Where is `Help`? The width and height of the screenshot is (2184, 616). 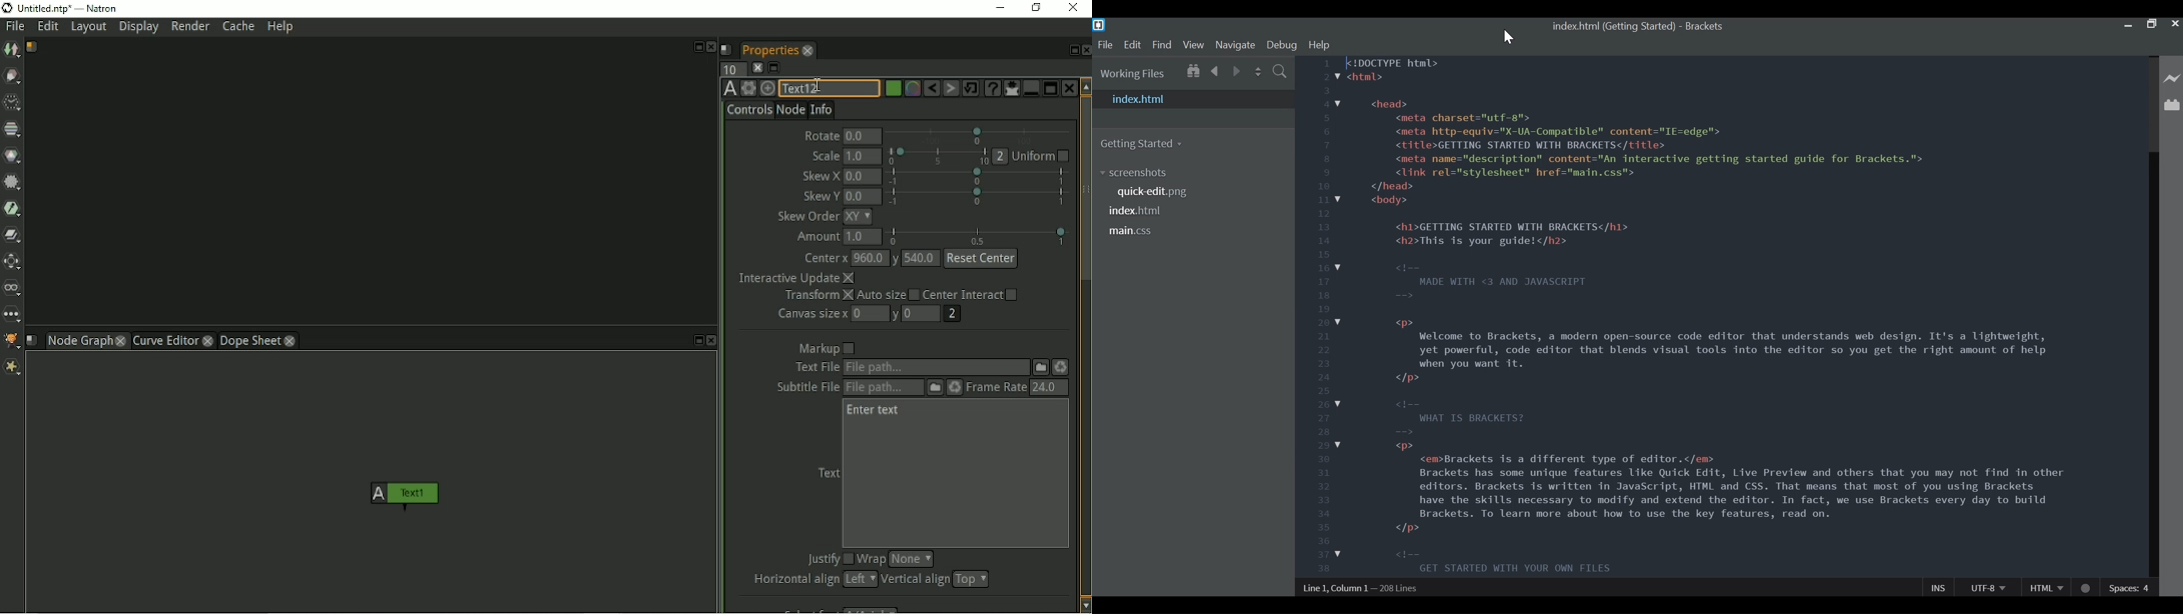 Help is located at coordinates (1319, 45).